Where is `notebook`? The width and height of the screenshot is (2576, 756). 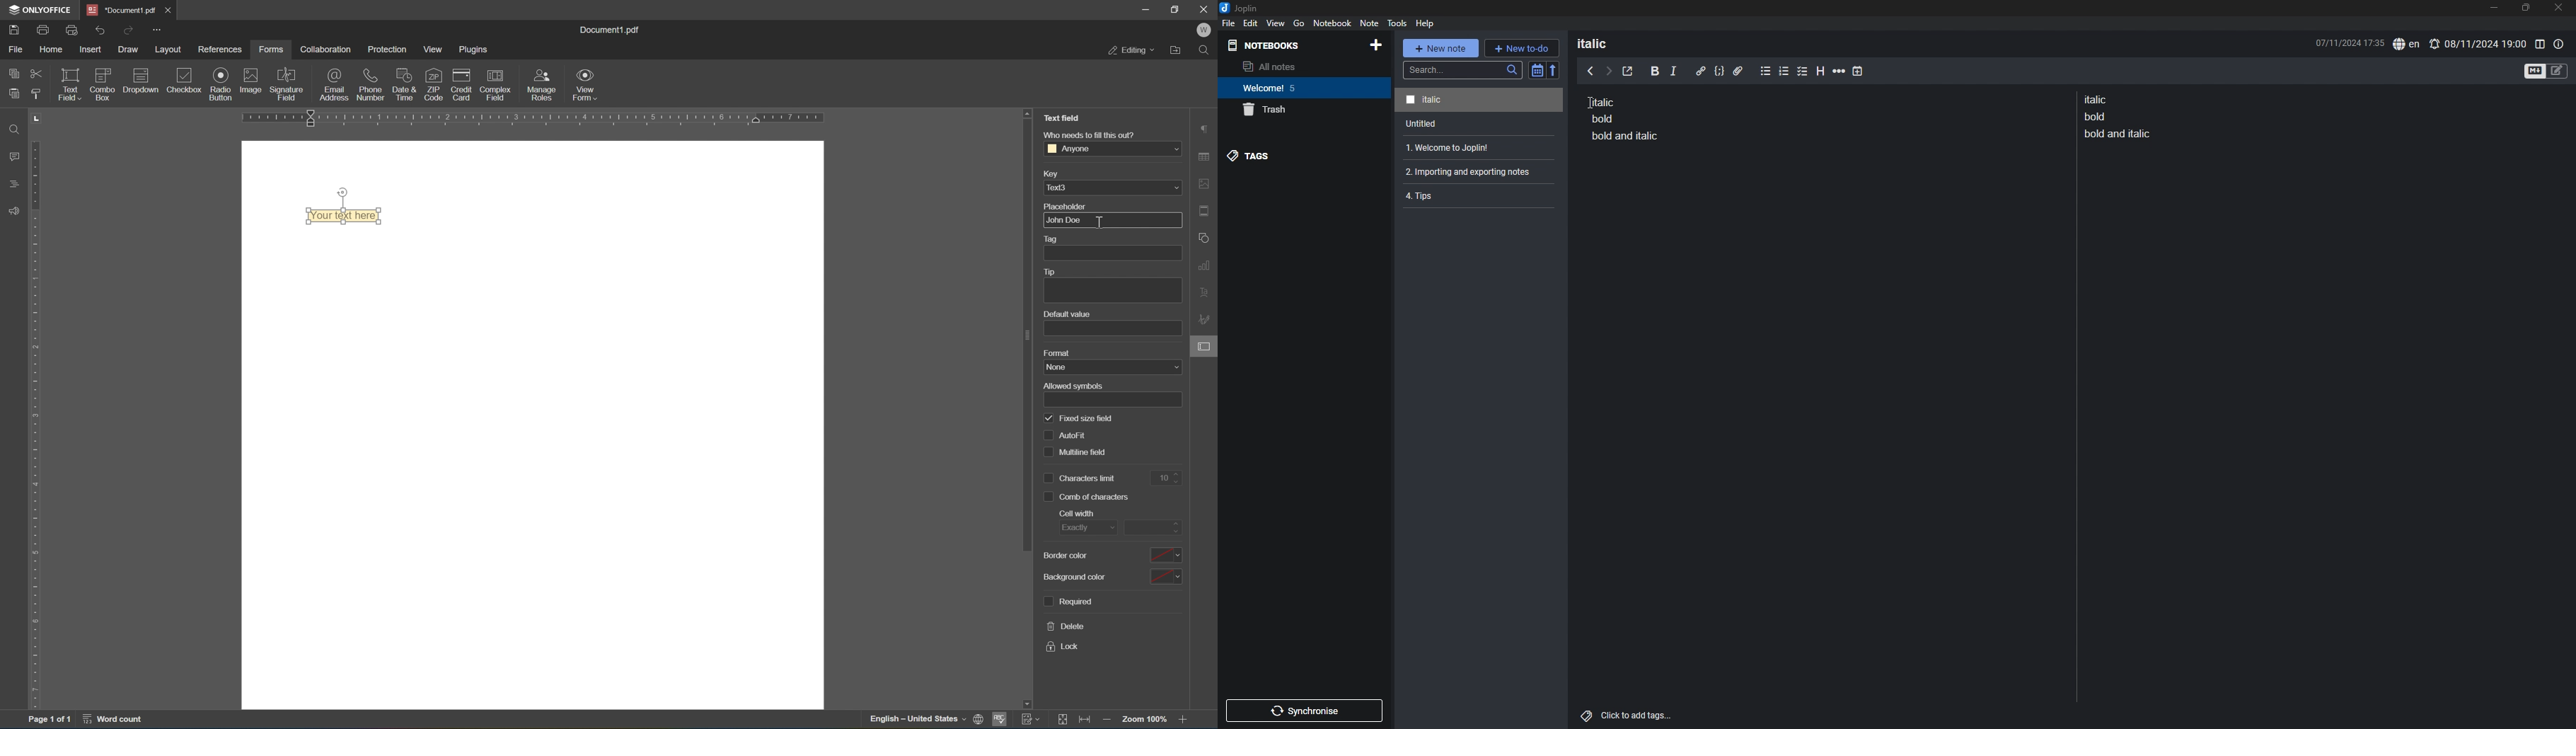 notebook is located at coordinates (1333, 23).